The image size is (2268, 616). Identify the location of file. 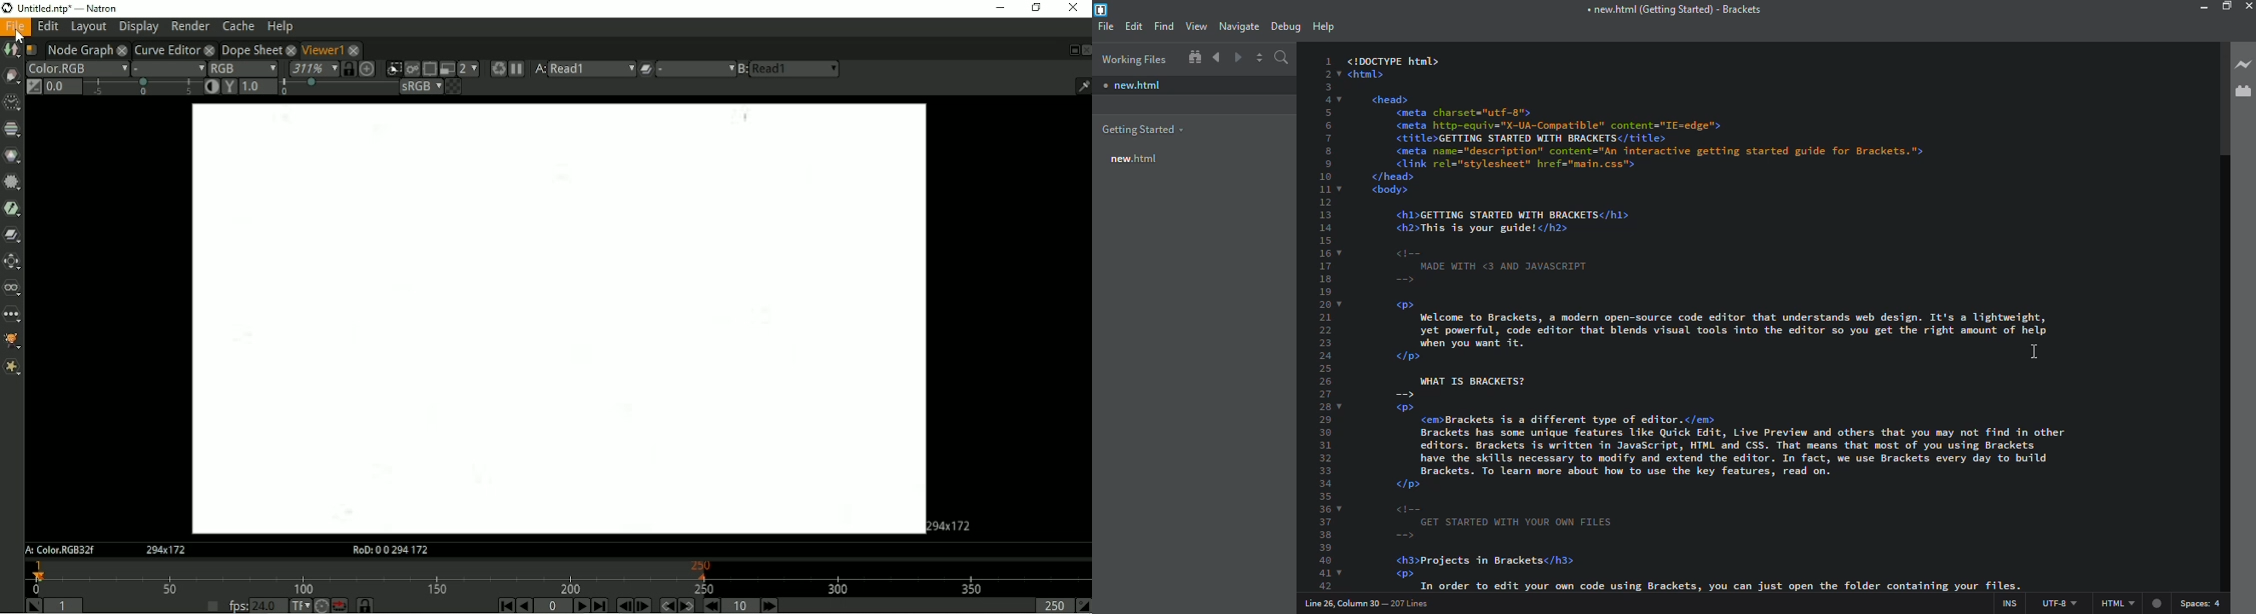
(1106, 26).